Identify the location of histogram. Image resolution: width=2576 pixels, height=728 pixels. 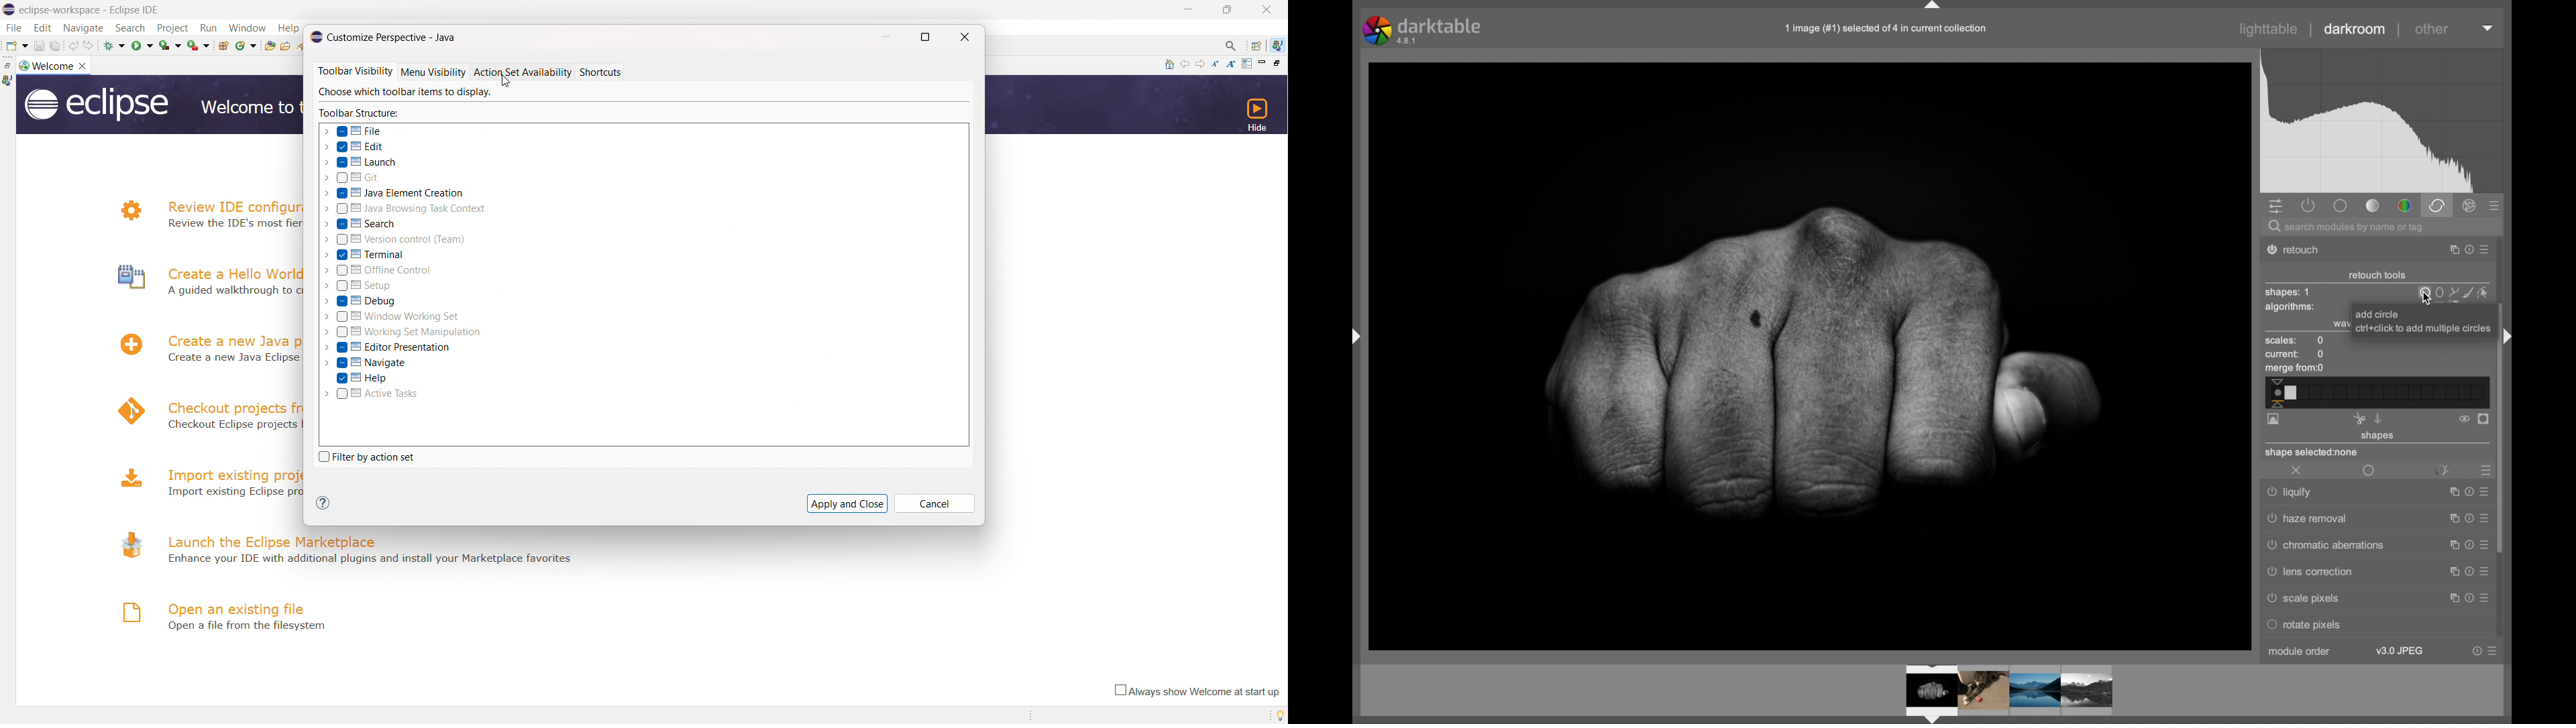
(2381, 121).